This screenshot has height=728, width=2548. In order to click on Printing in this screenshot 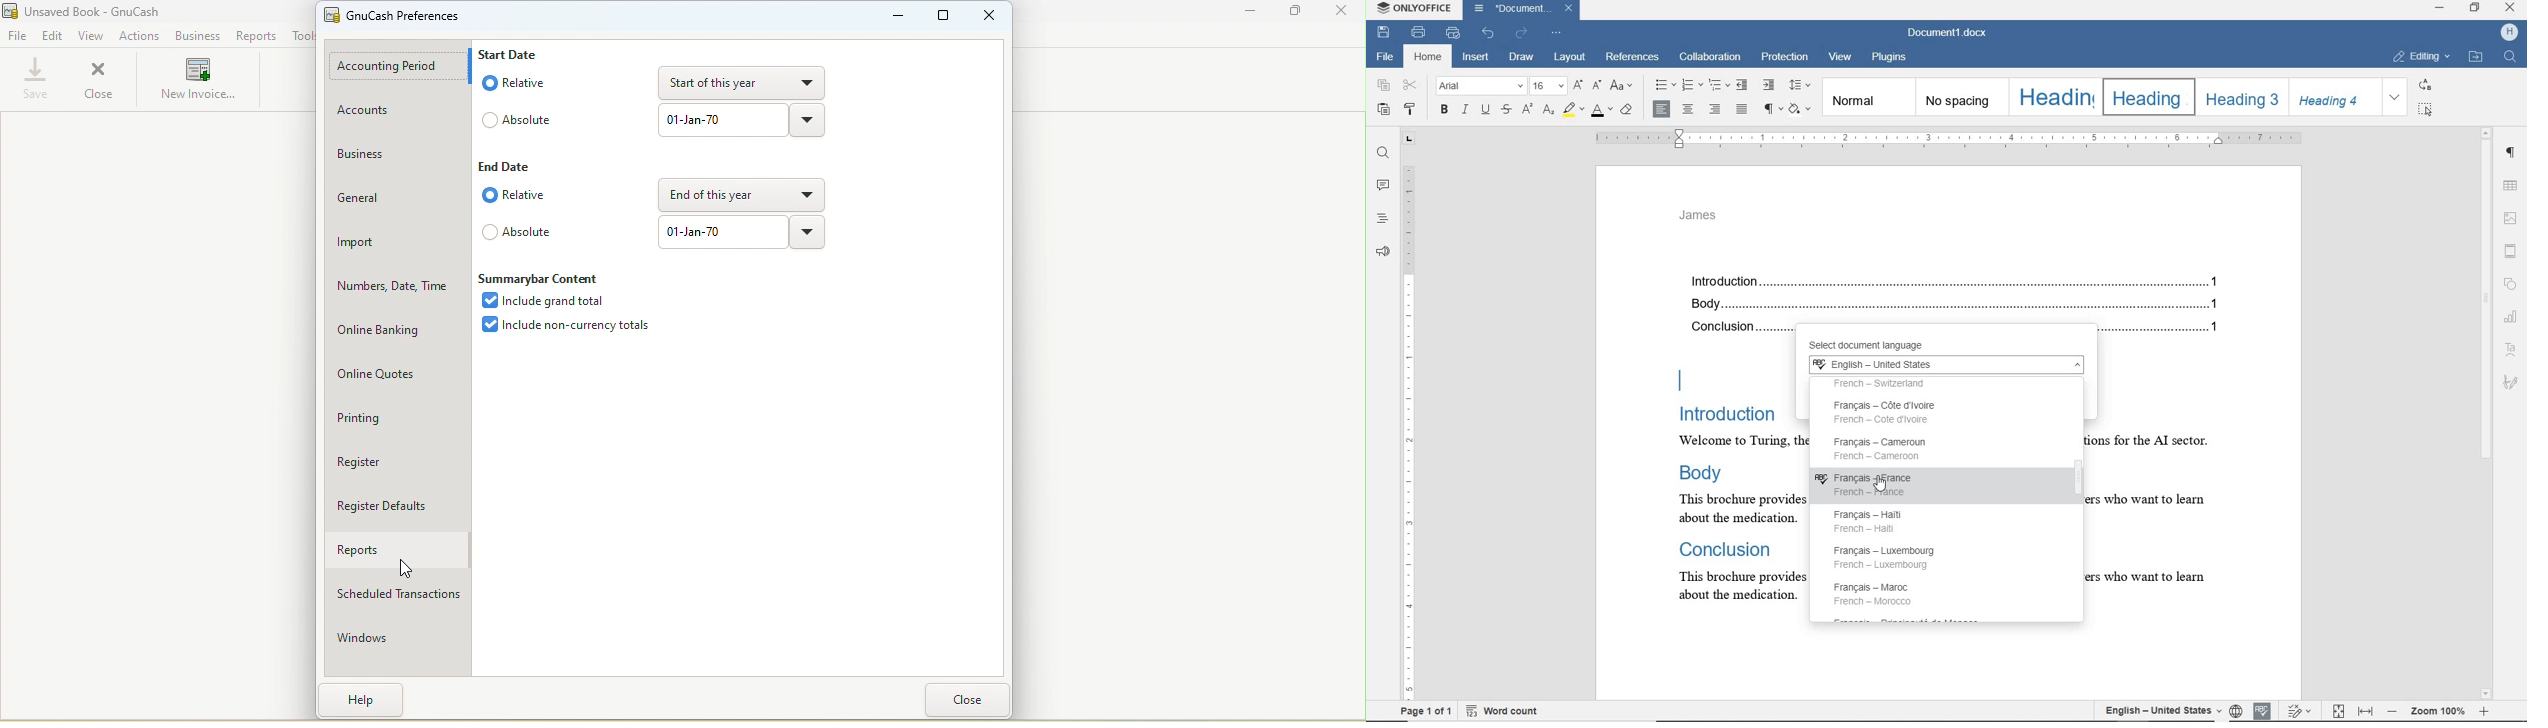, I will do `click(396, 420)`.